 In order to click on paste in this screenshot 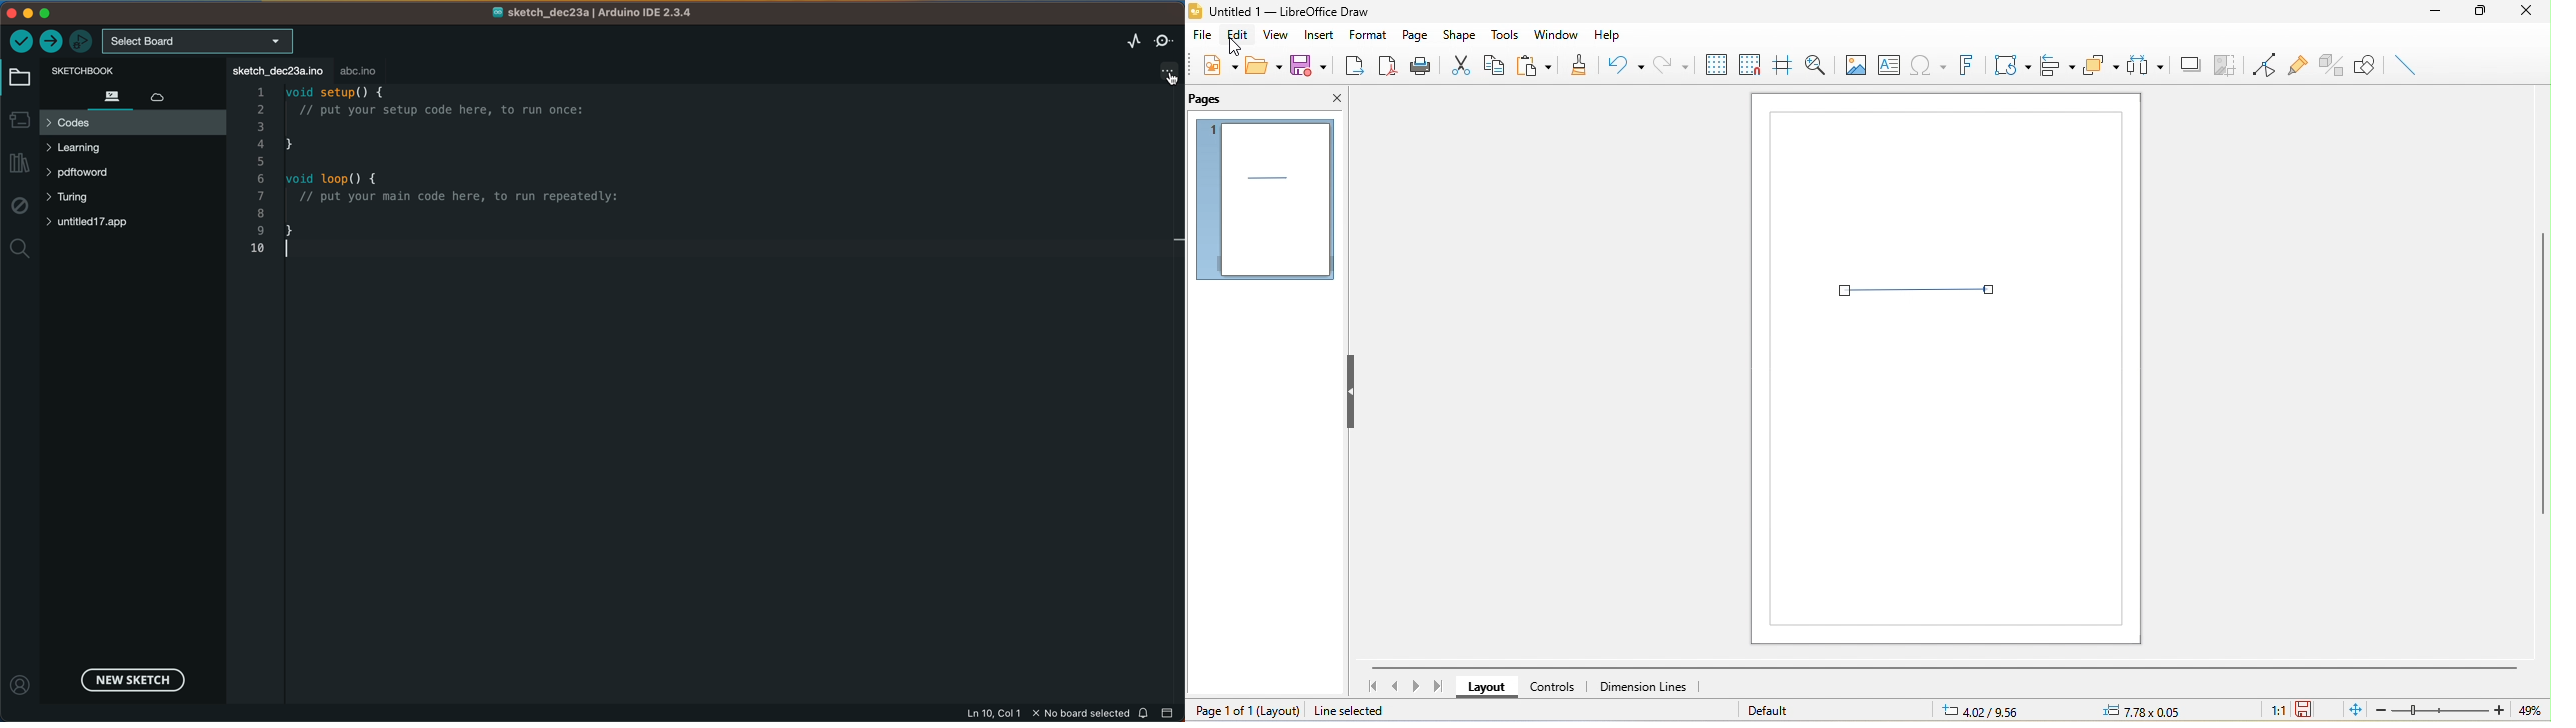, I will do `click(1540, 64)`.